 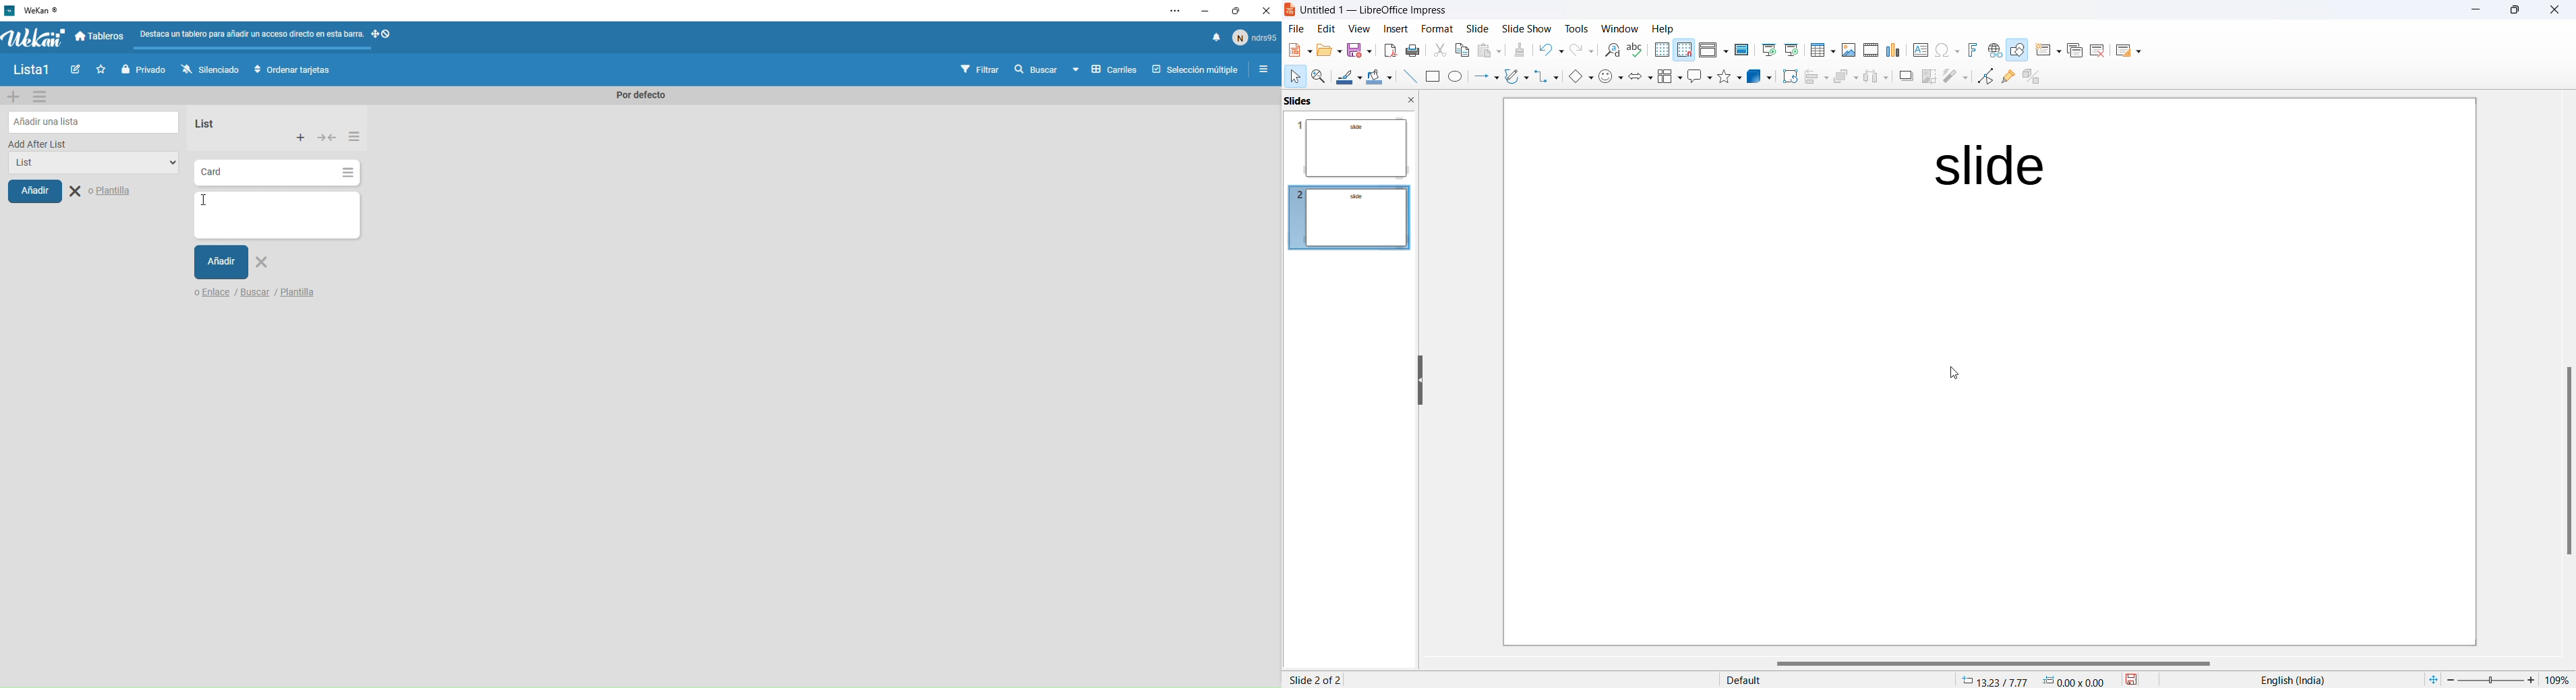 What do you see at coordinates (2017, 51) in the screenshot?
I see `Show draw function` at bounding box center [2017, 51].